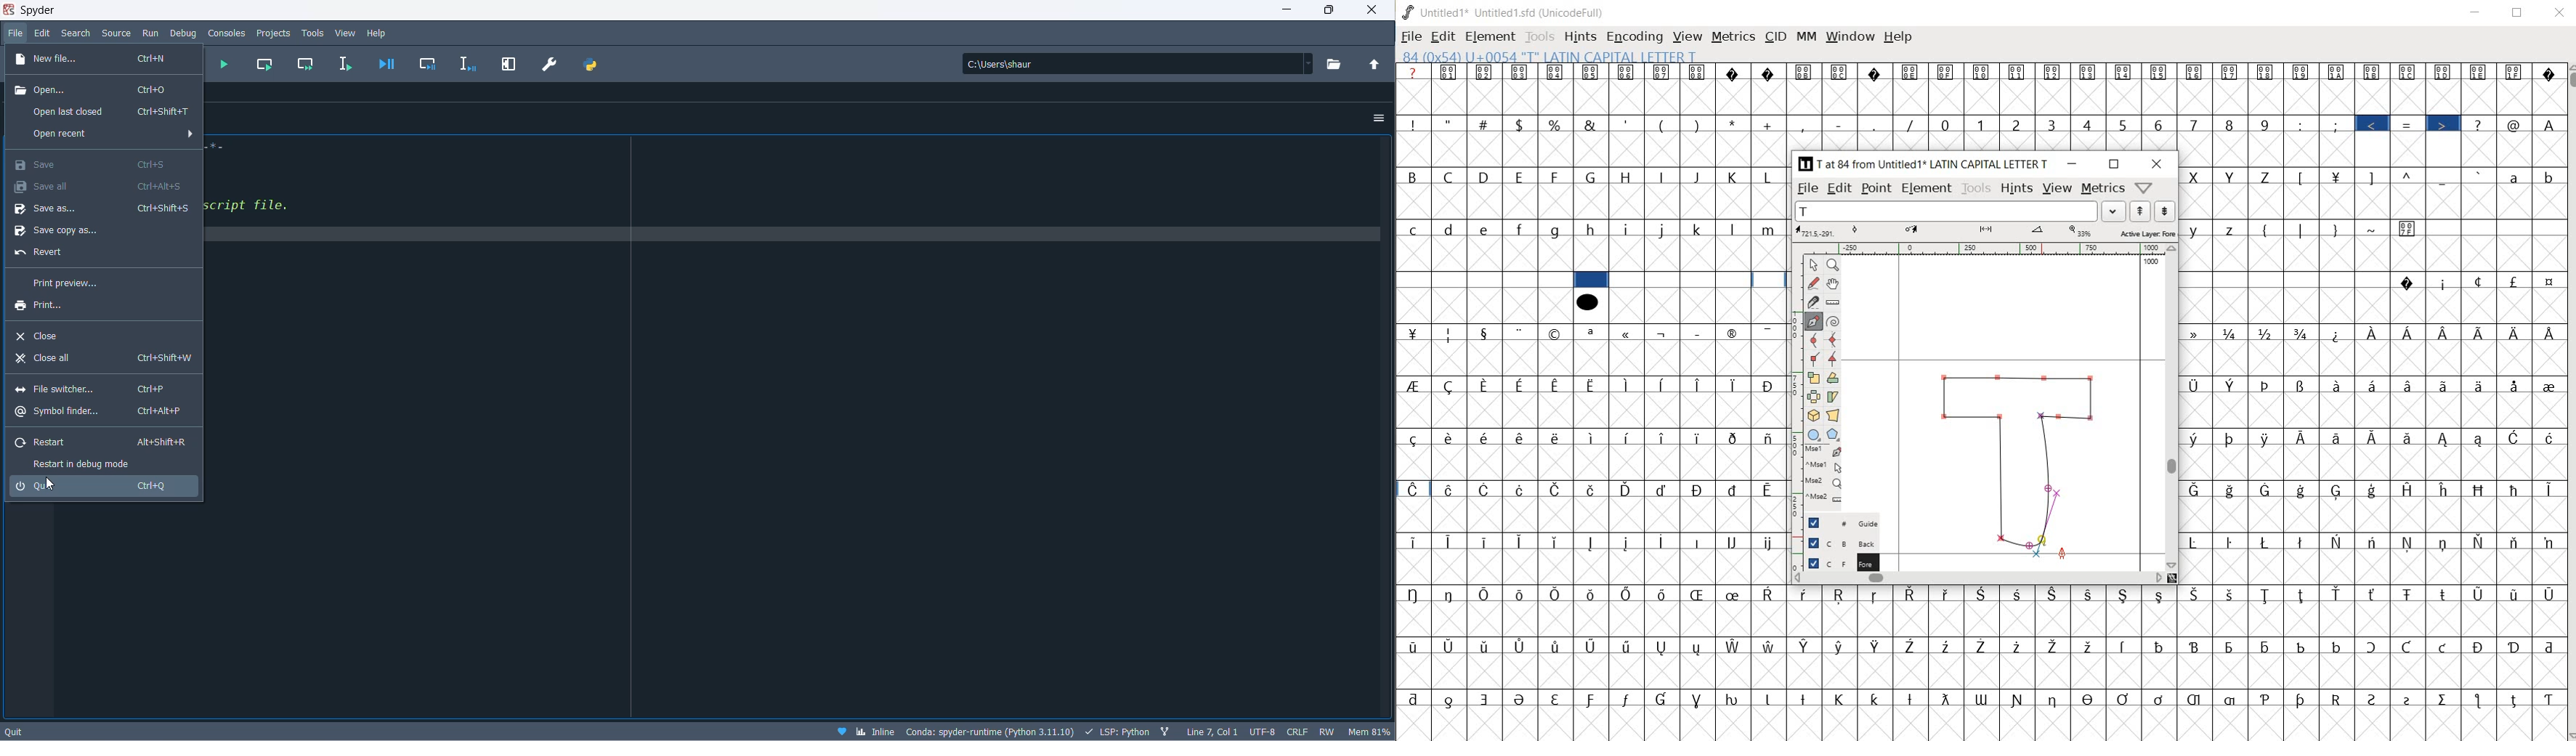 This screenshot has height=756, width=2576. What do you see at coordinates (1629, 437) in the screenshot?
I see `Symbol` at bounding box center [1629, 437].